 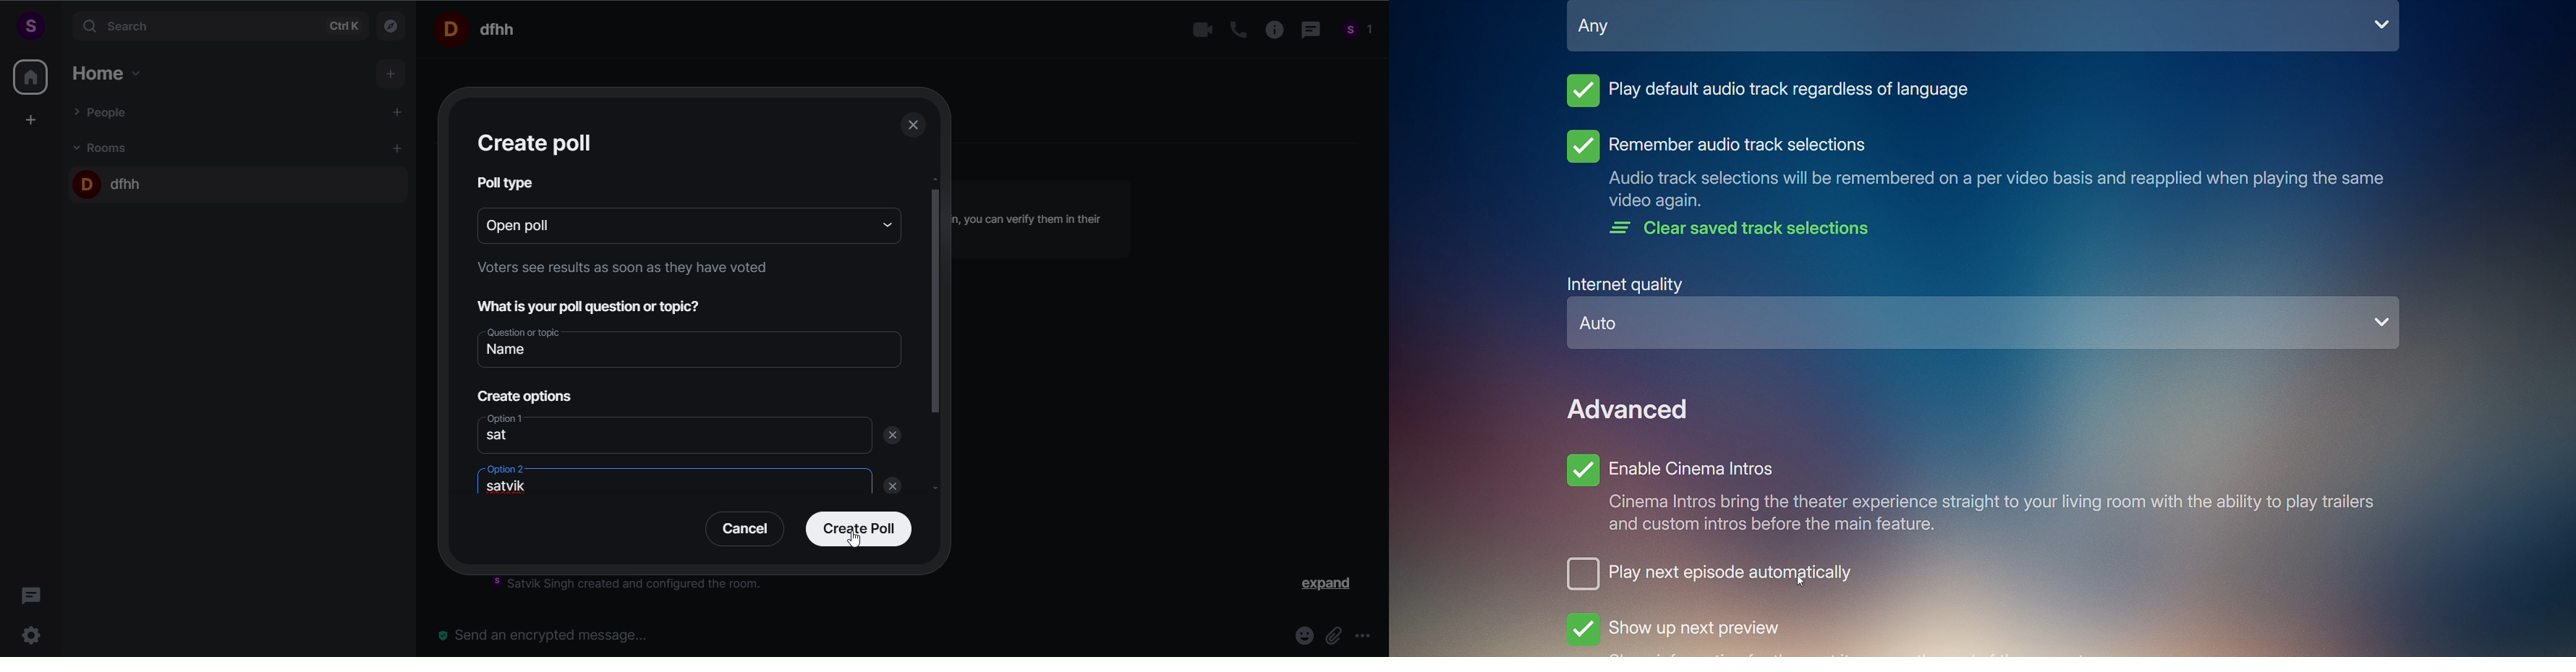 I want to click on close, so click(x=888, y=488).